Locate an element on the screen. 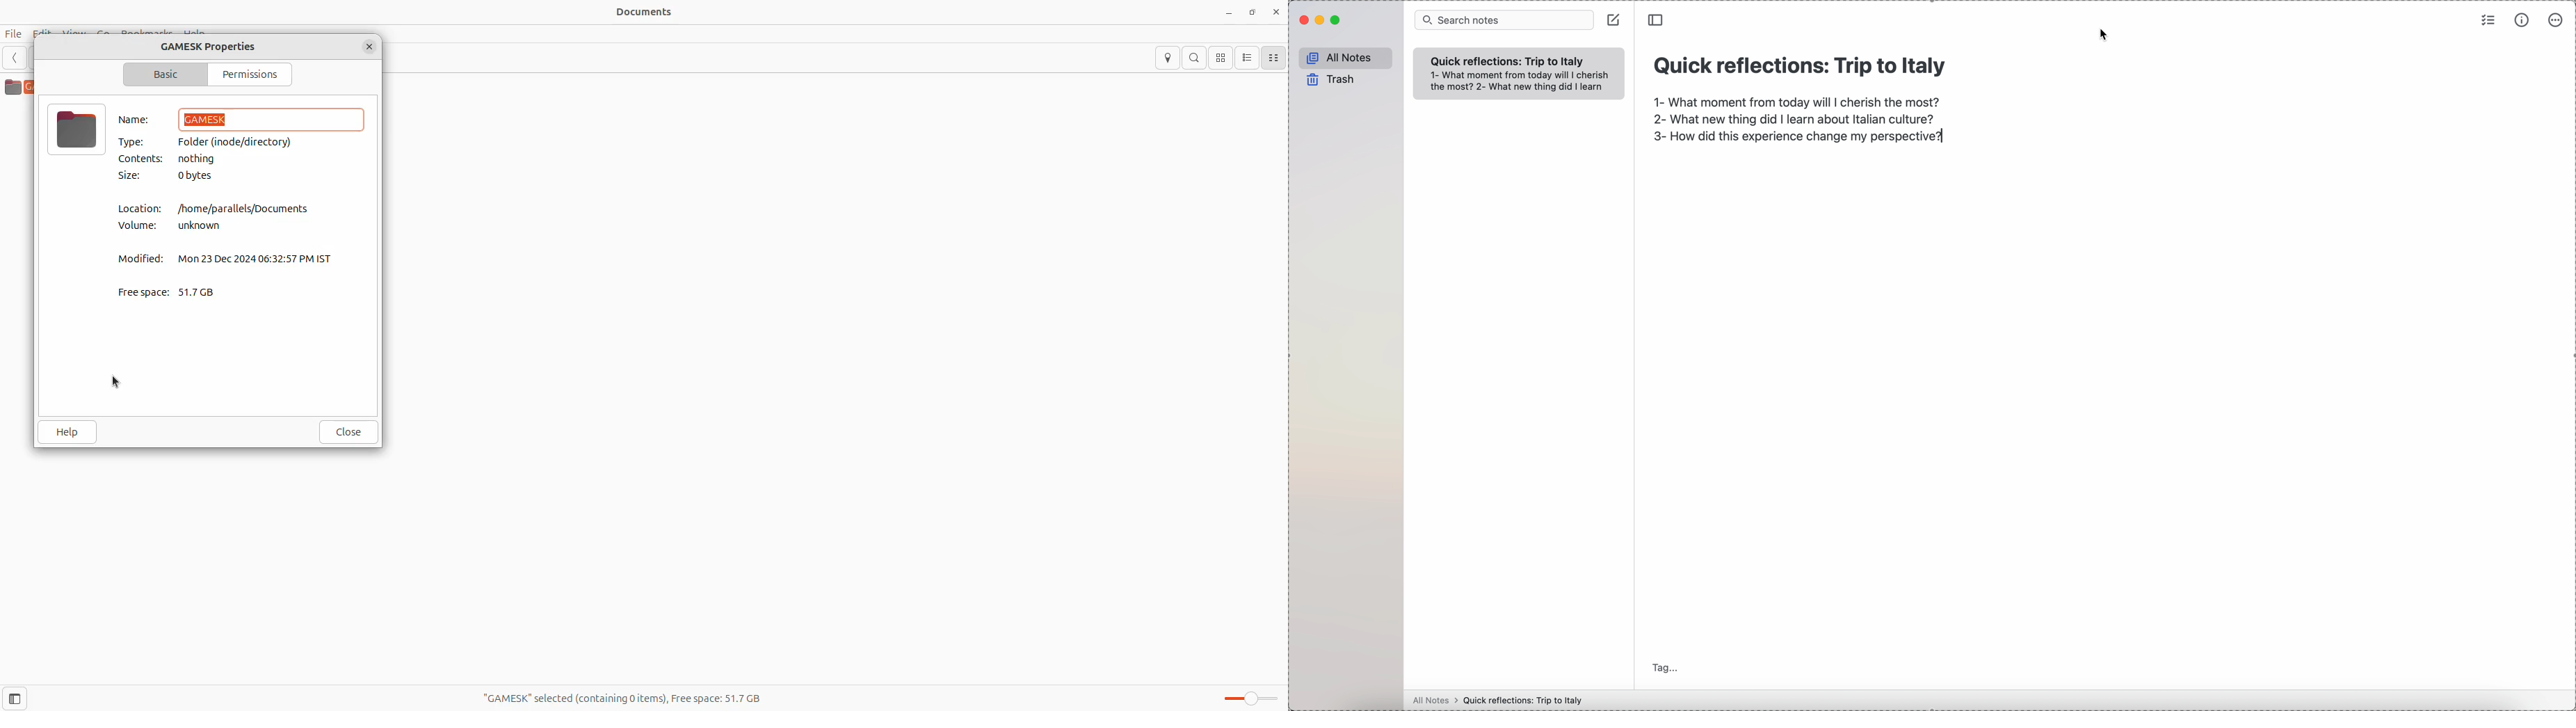  toggle sidebar is located at coordinates (1657, 20).